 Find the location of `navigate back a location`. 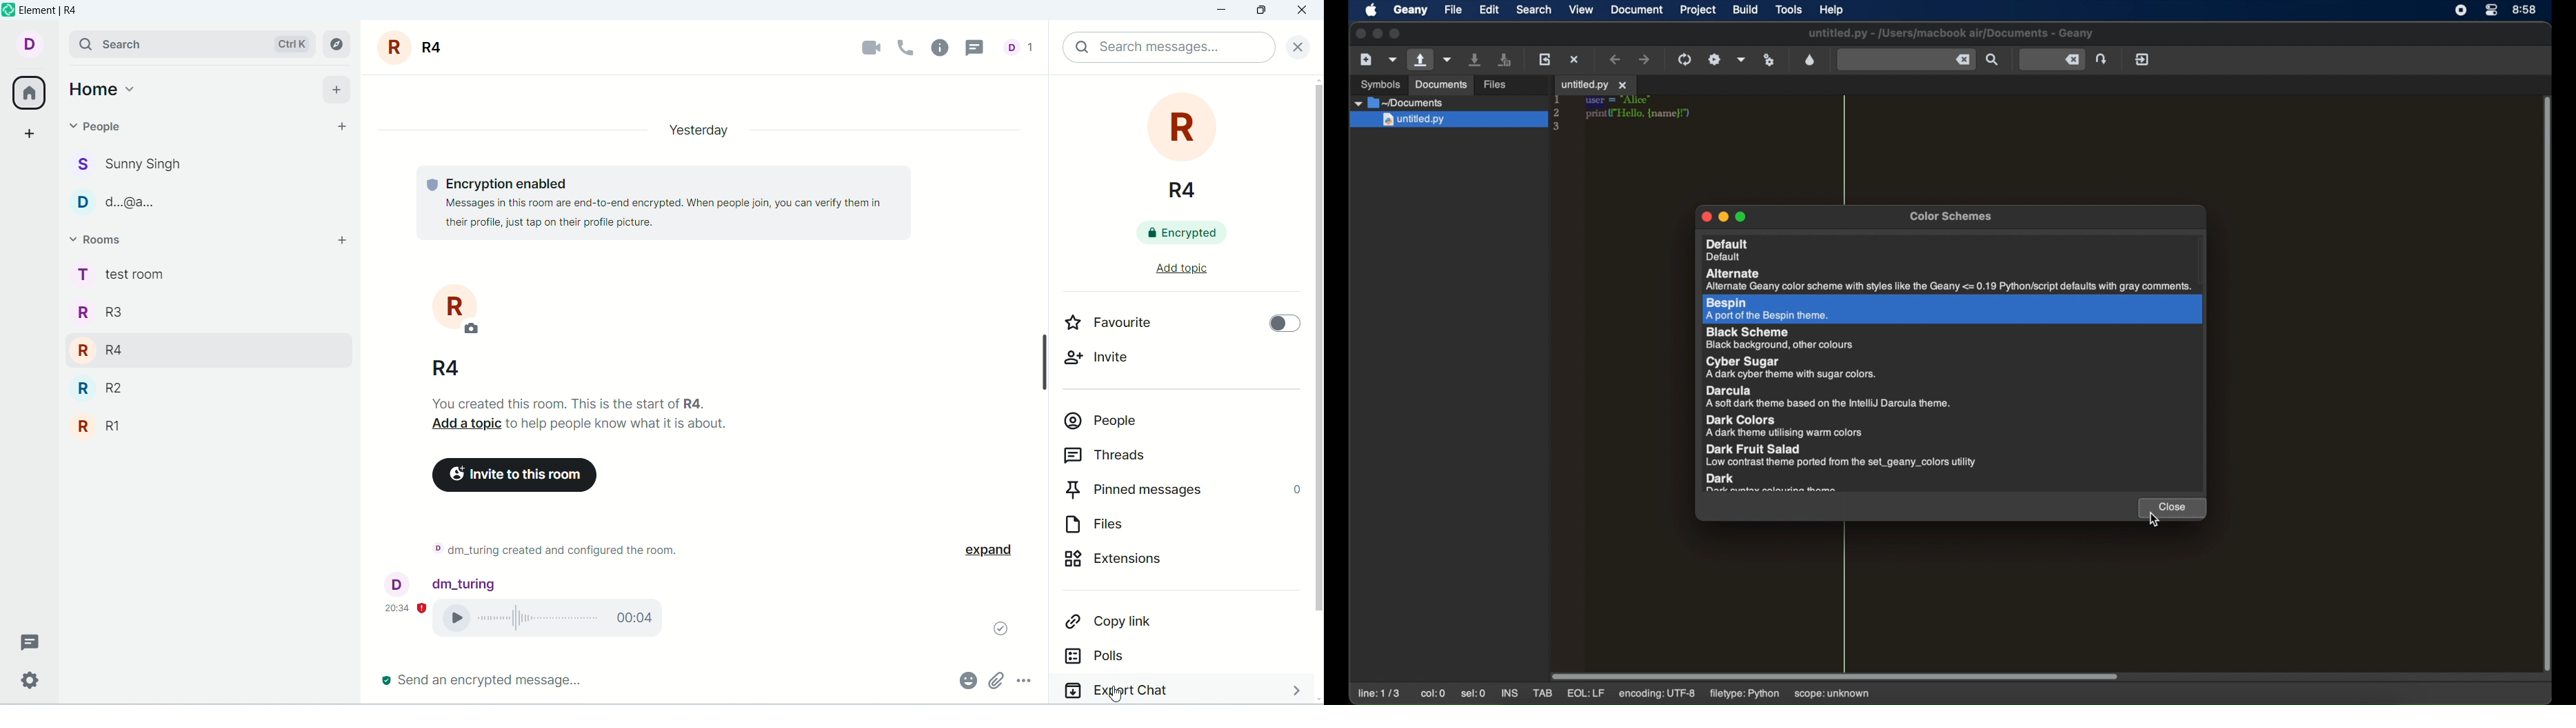

navigate back a location is located at coordinates (1617, 59).